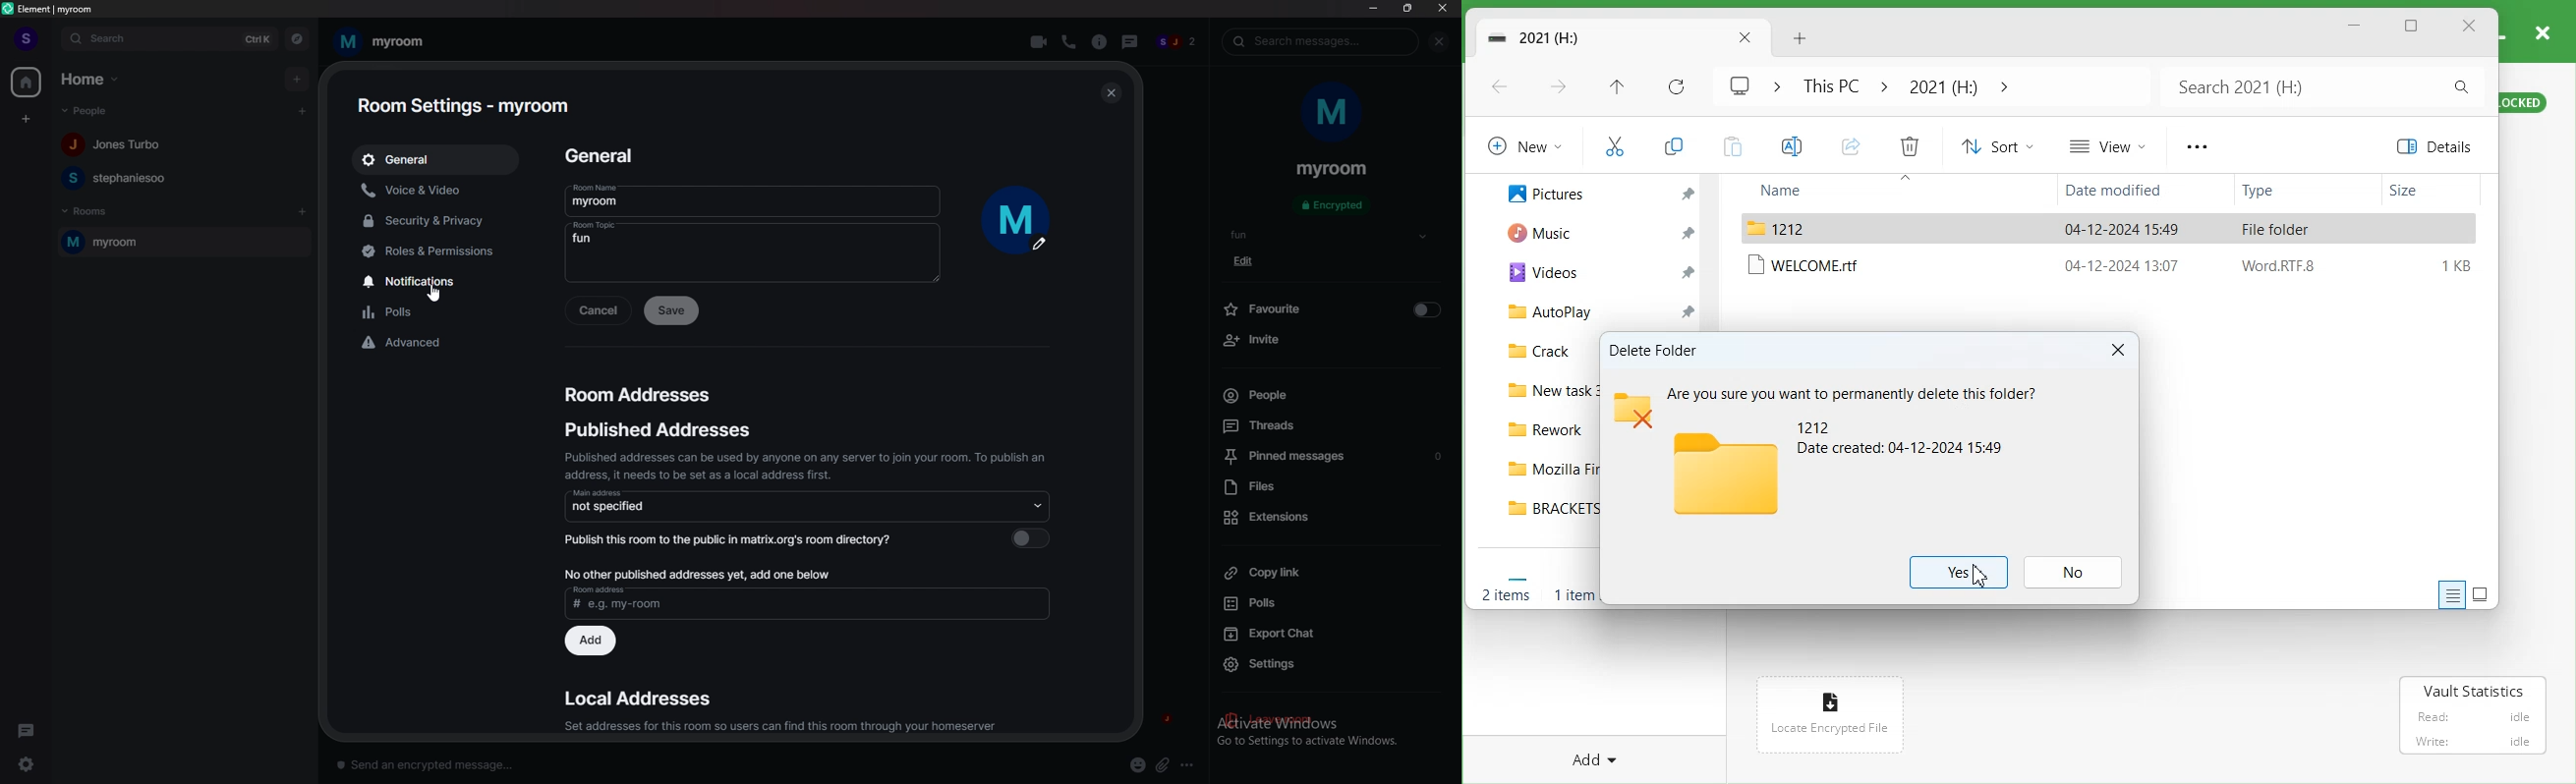 The height and width of the screenshot is (784, 2576). Describe the element at coordinates (463, 106) in the screenshot. I see `room settings` at that location.